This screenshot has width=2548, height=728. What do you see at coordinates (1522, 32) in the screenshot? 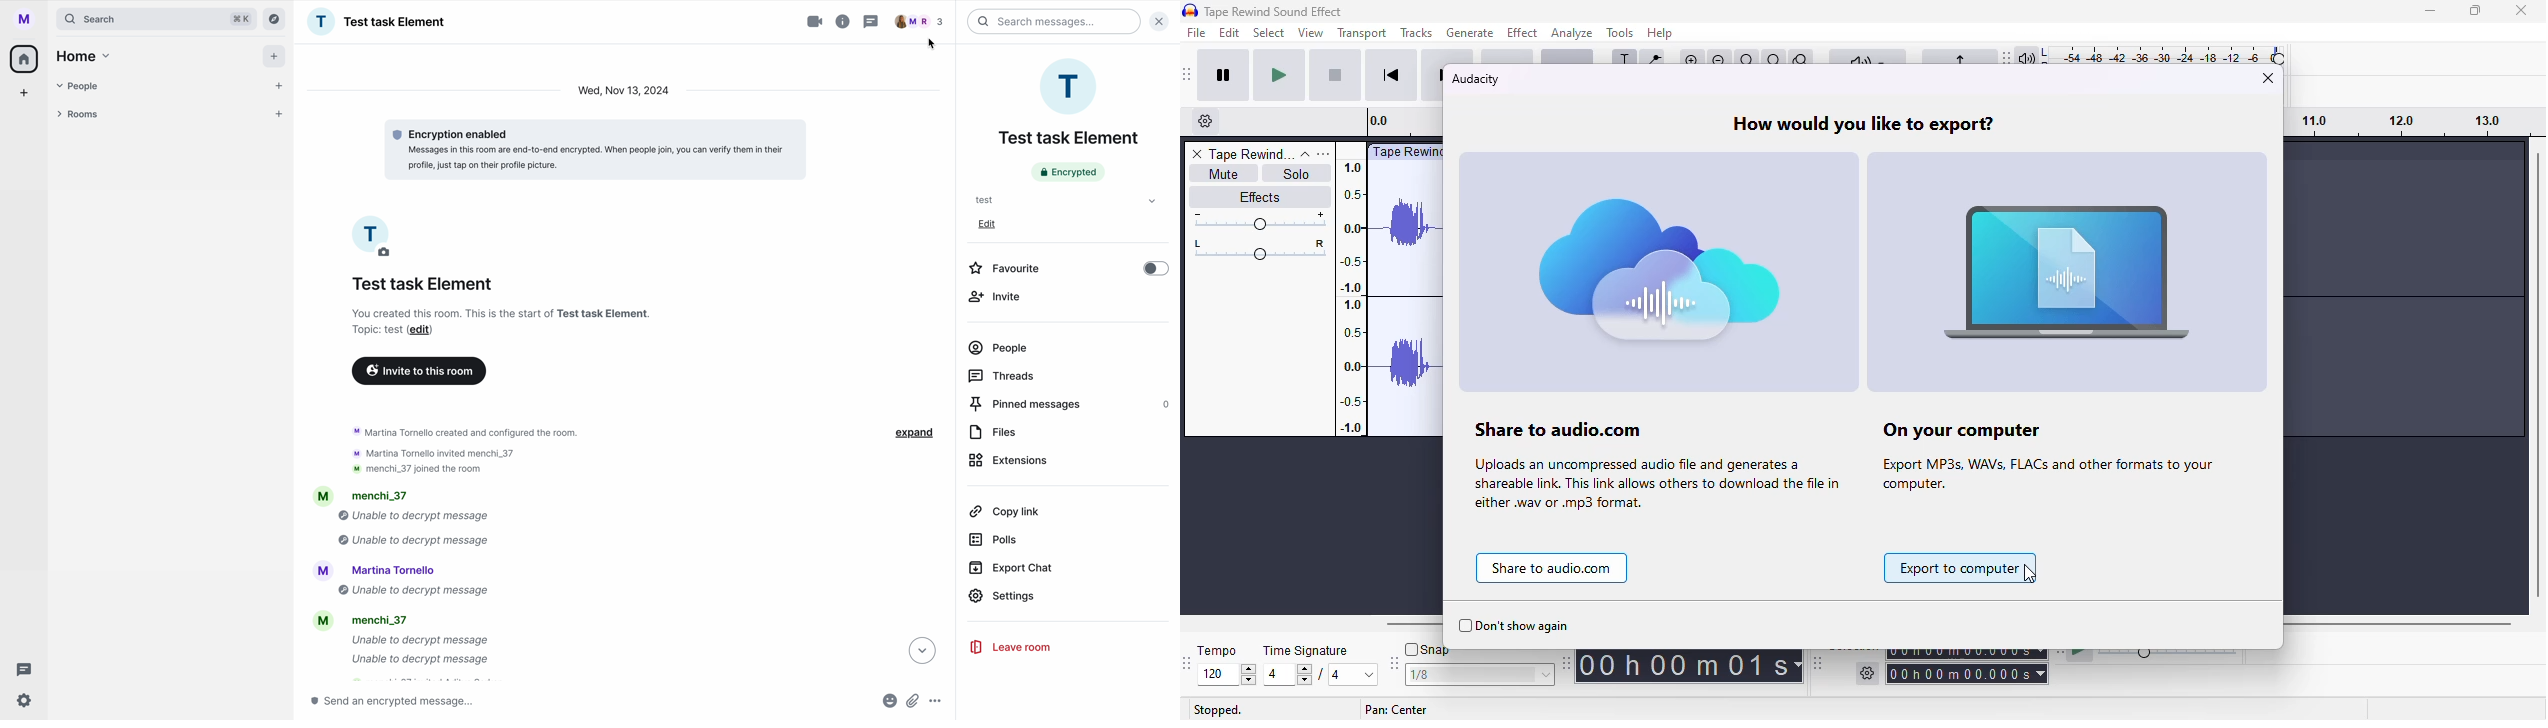
I see `effect` at bounding box center [1522, 32].